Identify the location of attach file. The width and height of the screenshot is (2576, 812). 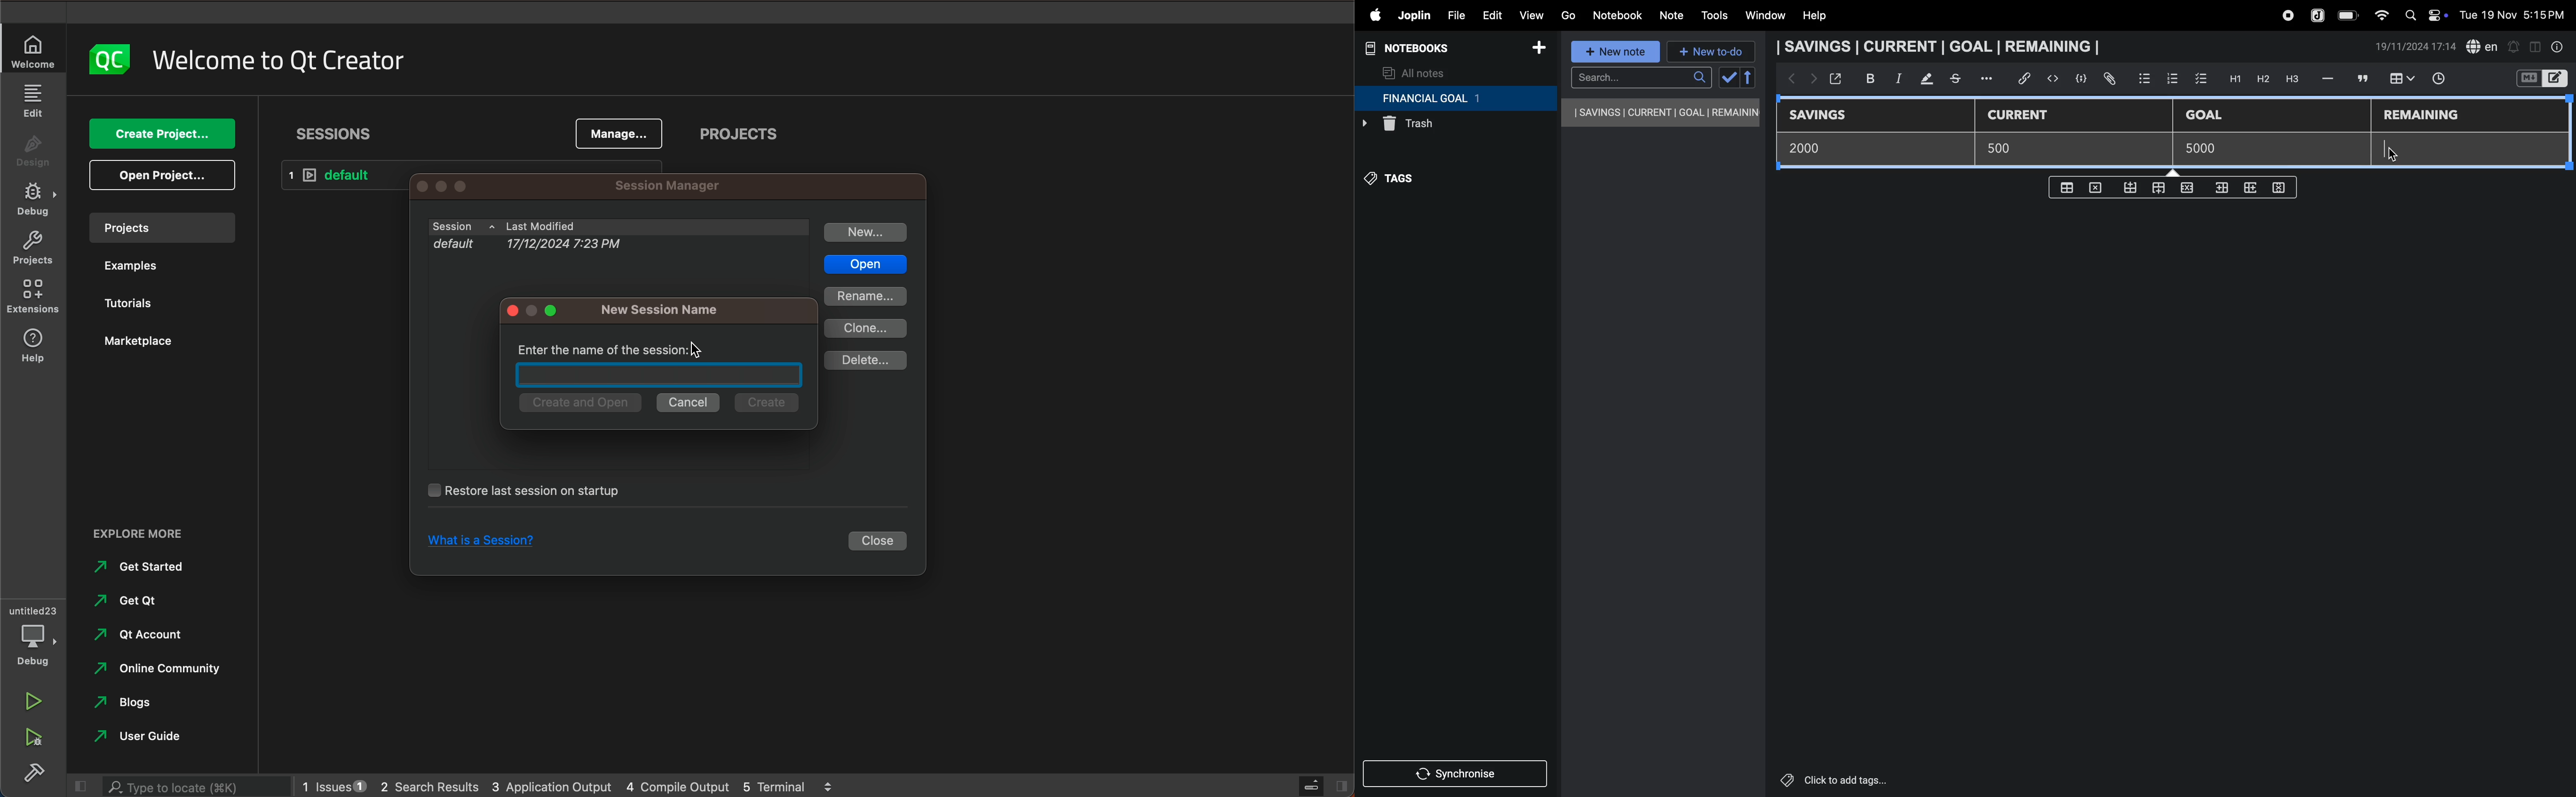
(2108, 79).